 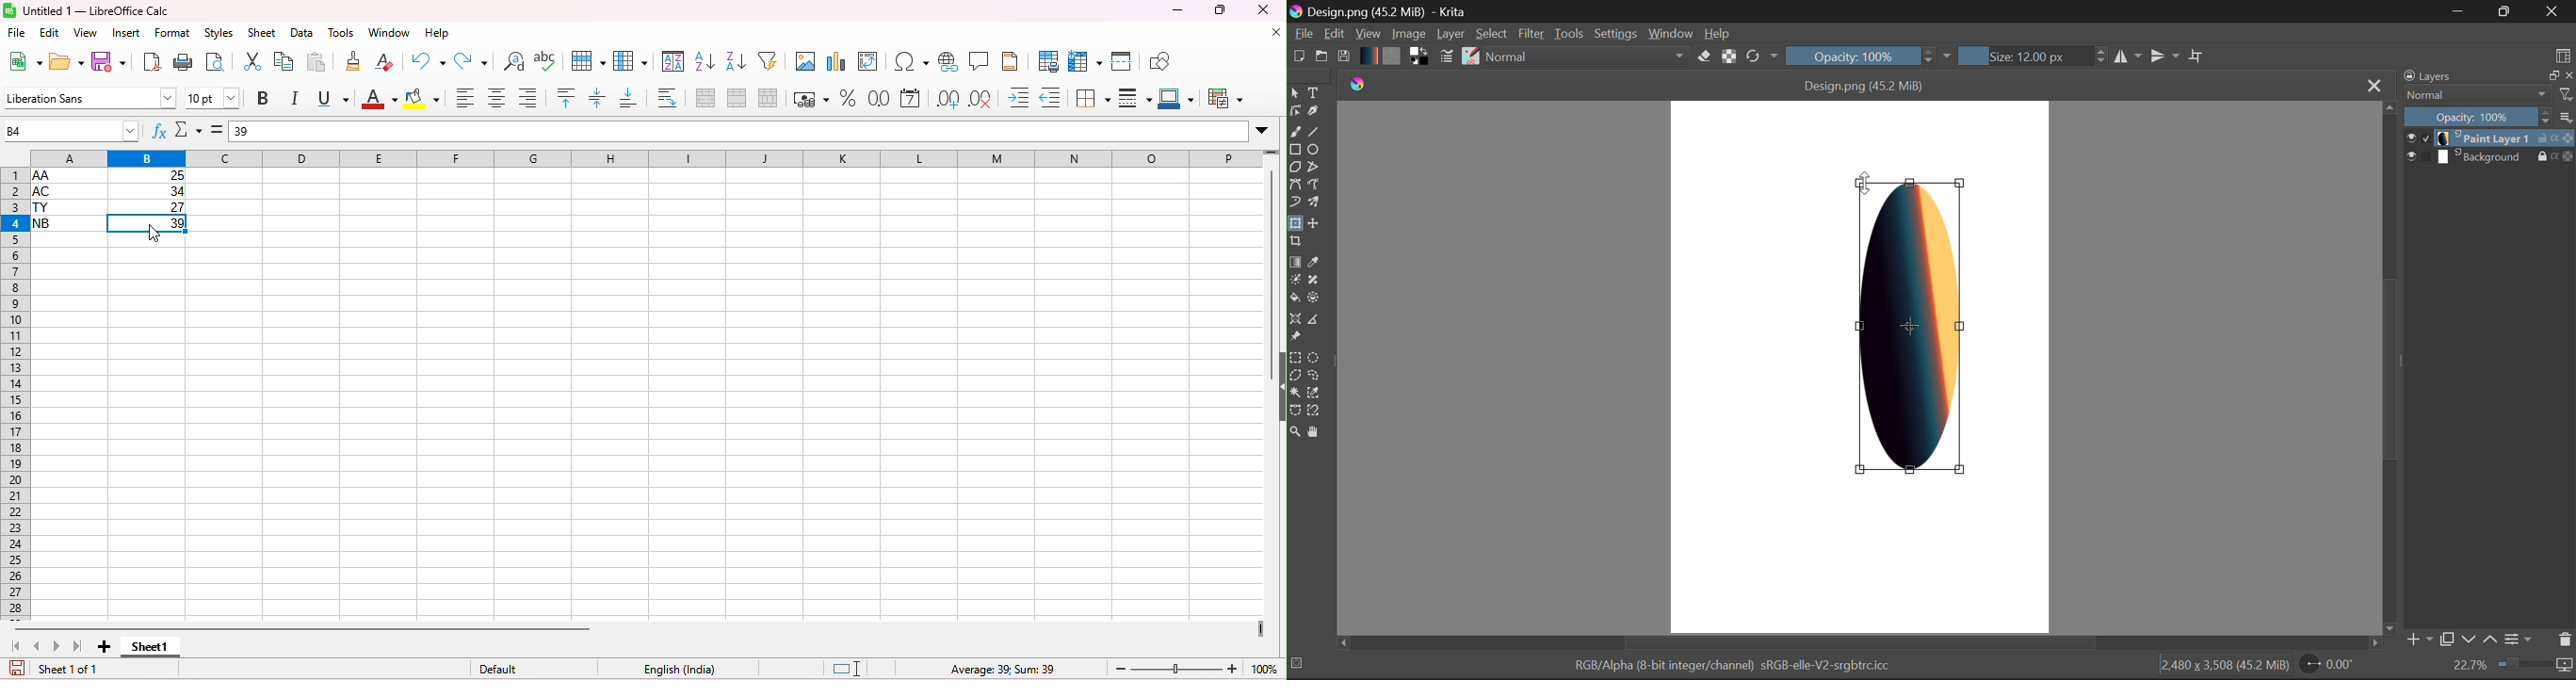 I want to click on undo, so click(x=429, y=60).